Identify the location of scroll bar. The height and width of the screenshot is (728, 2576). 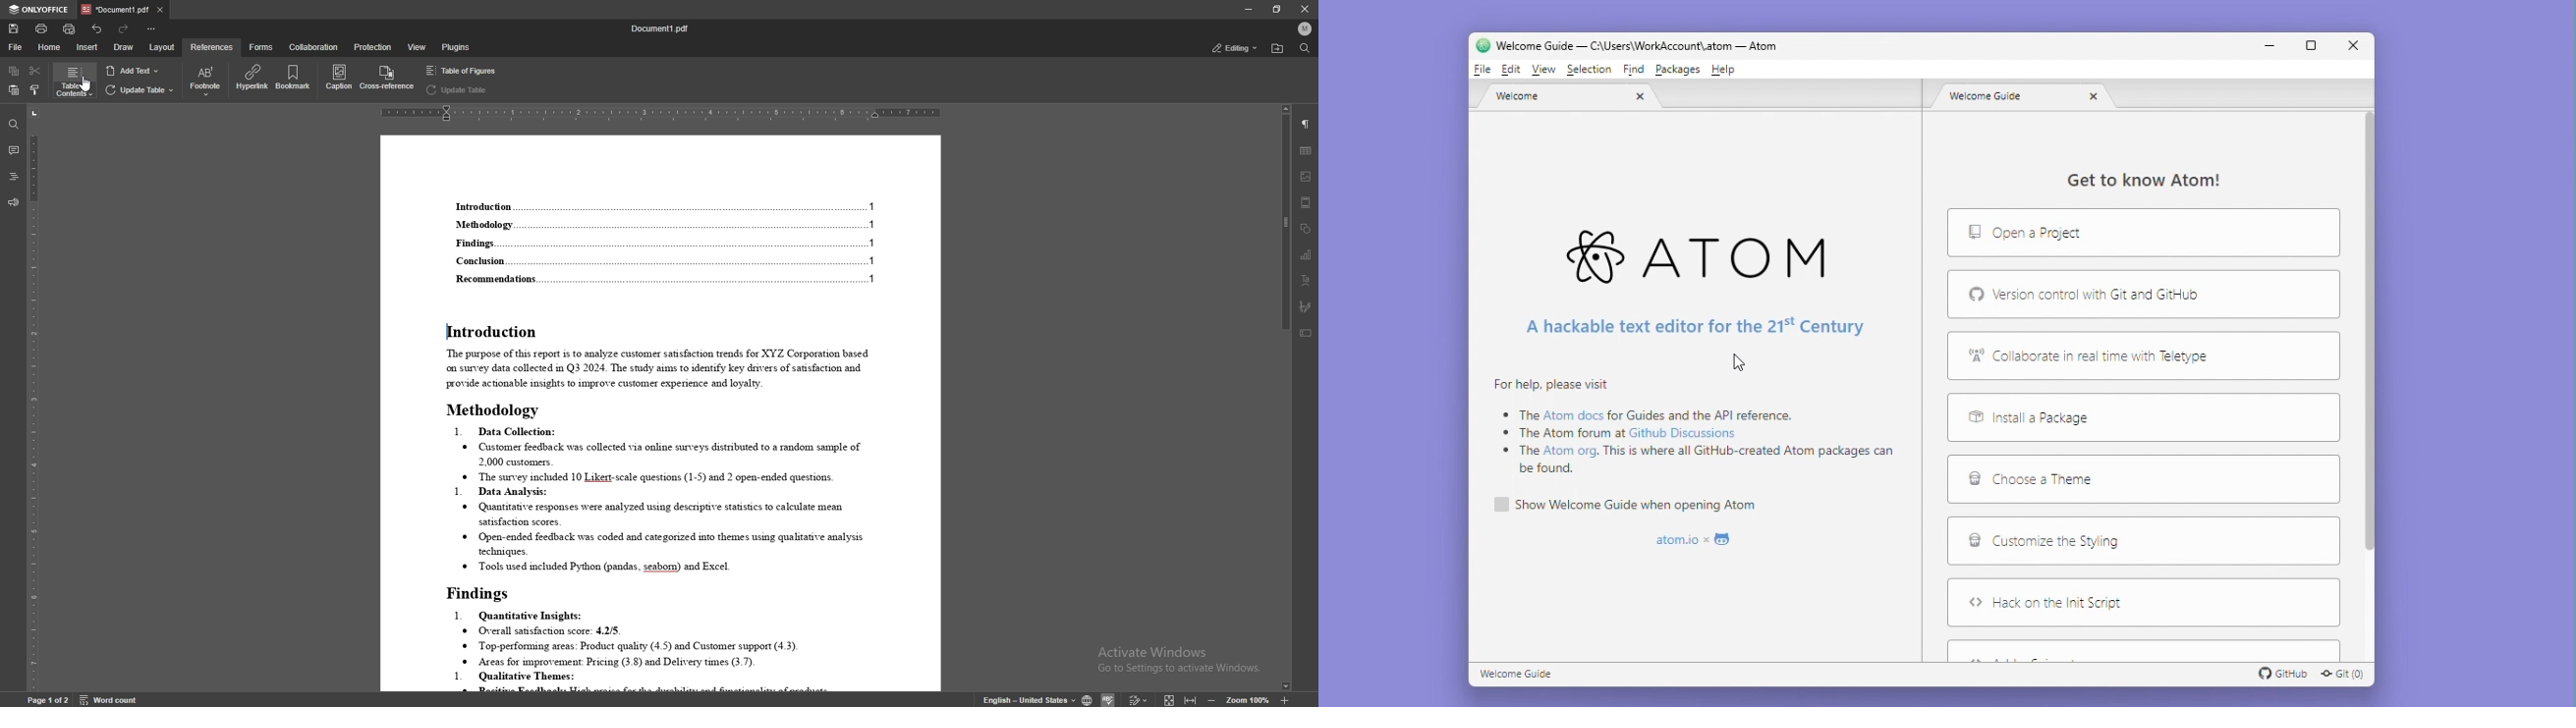
(1284, 399).